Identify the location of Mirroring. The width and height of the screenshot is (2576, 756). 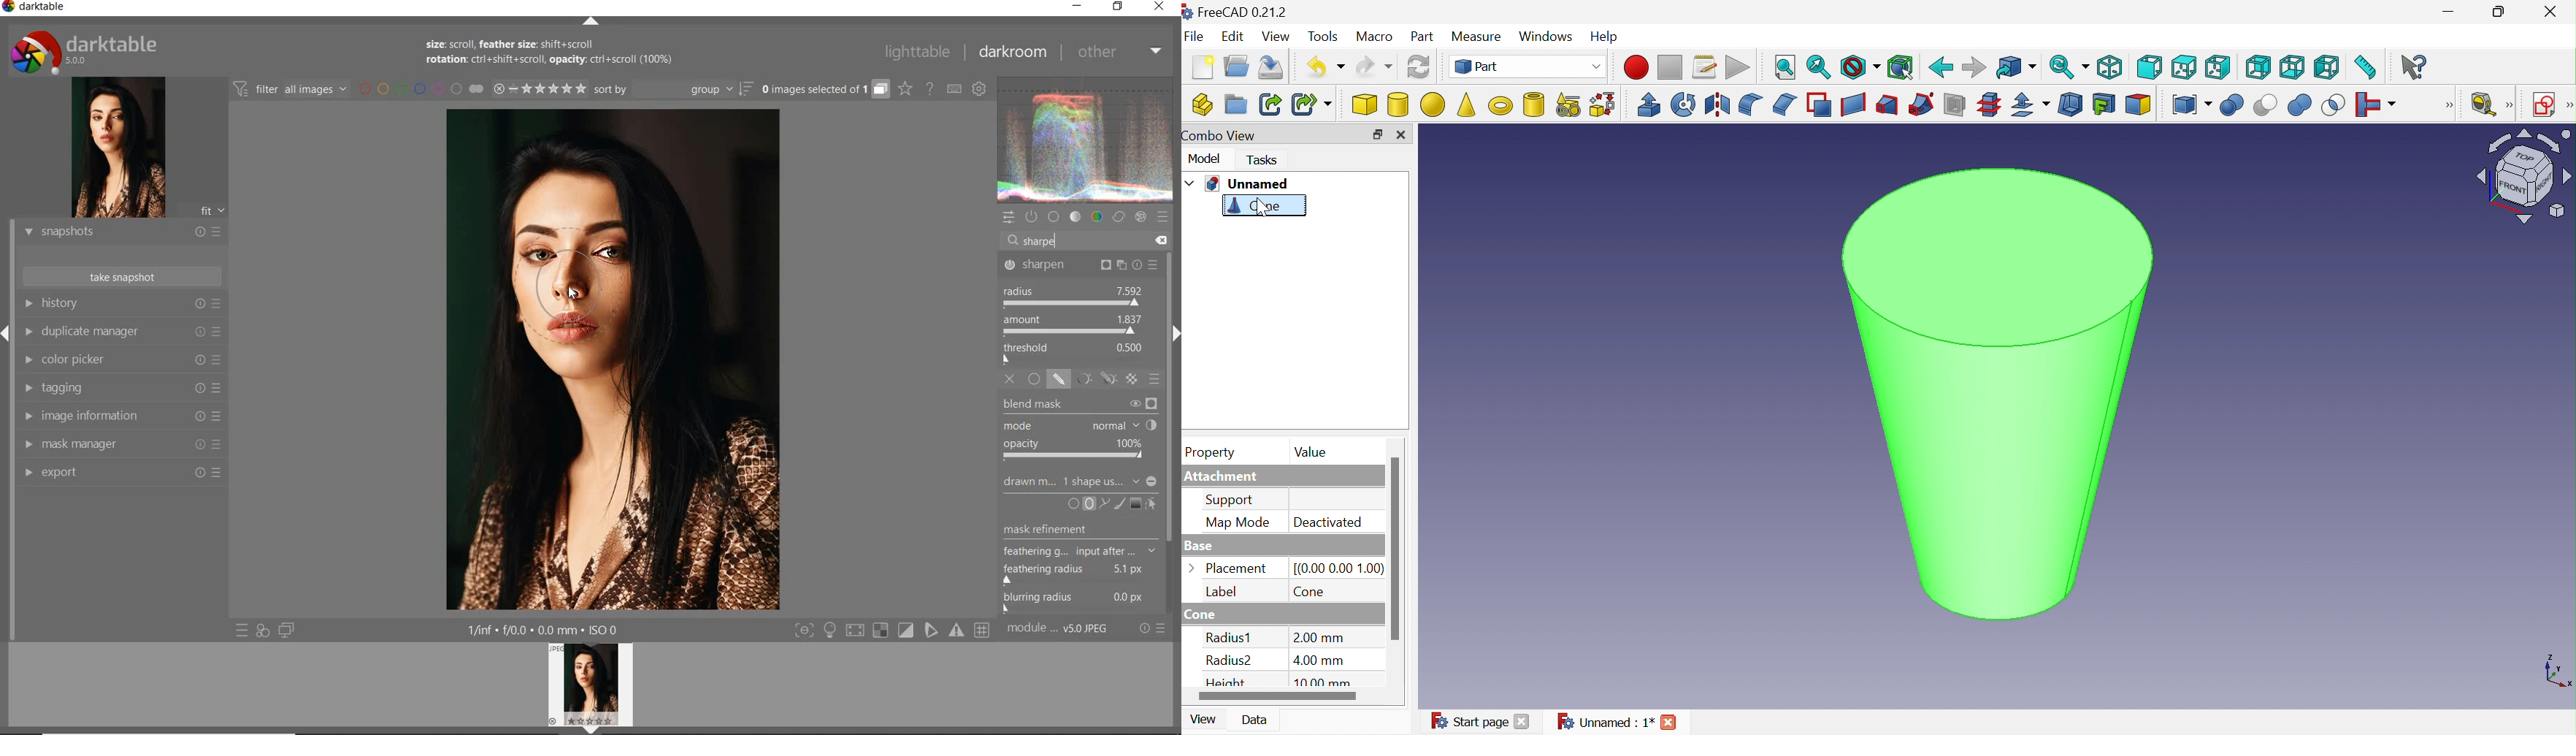
(1719, 105).